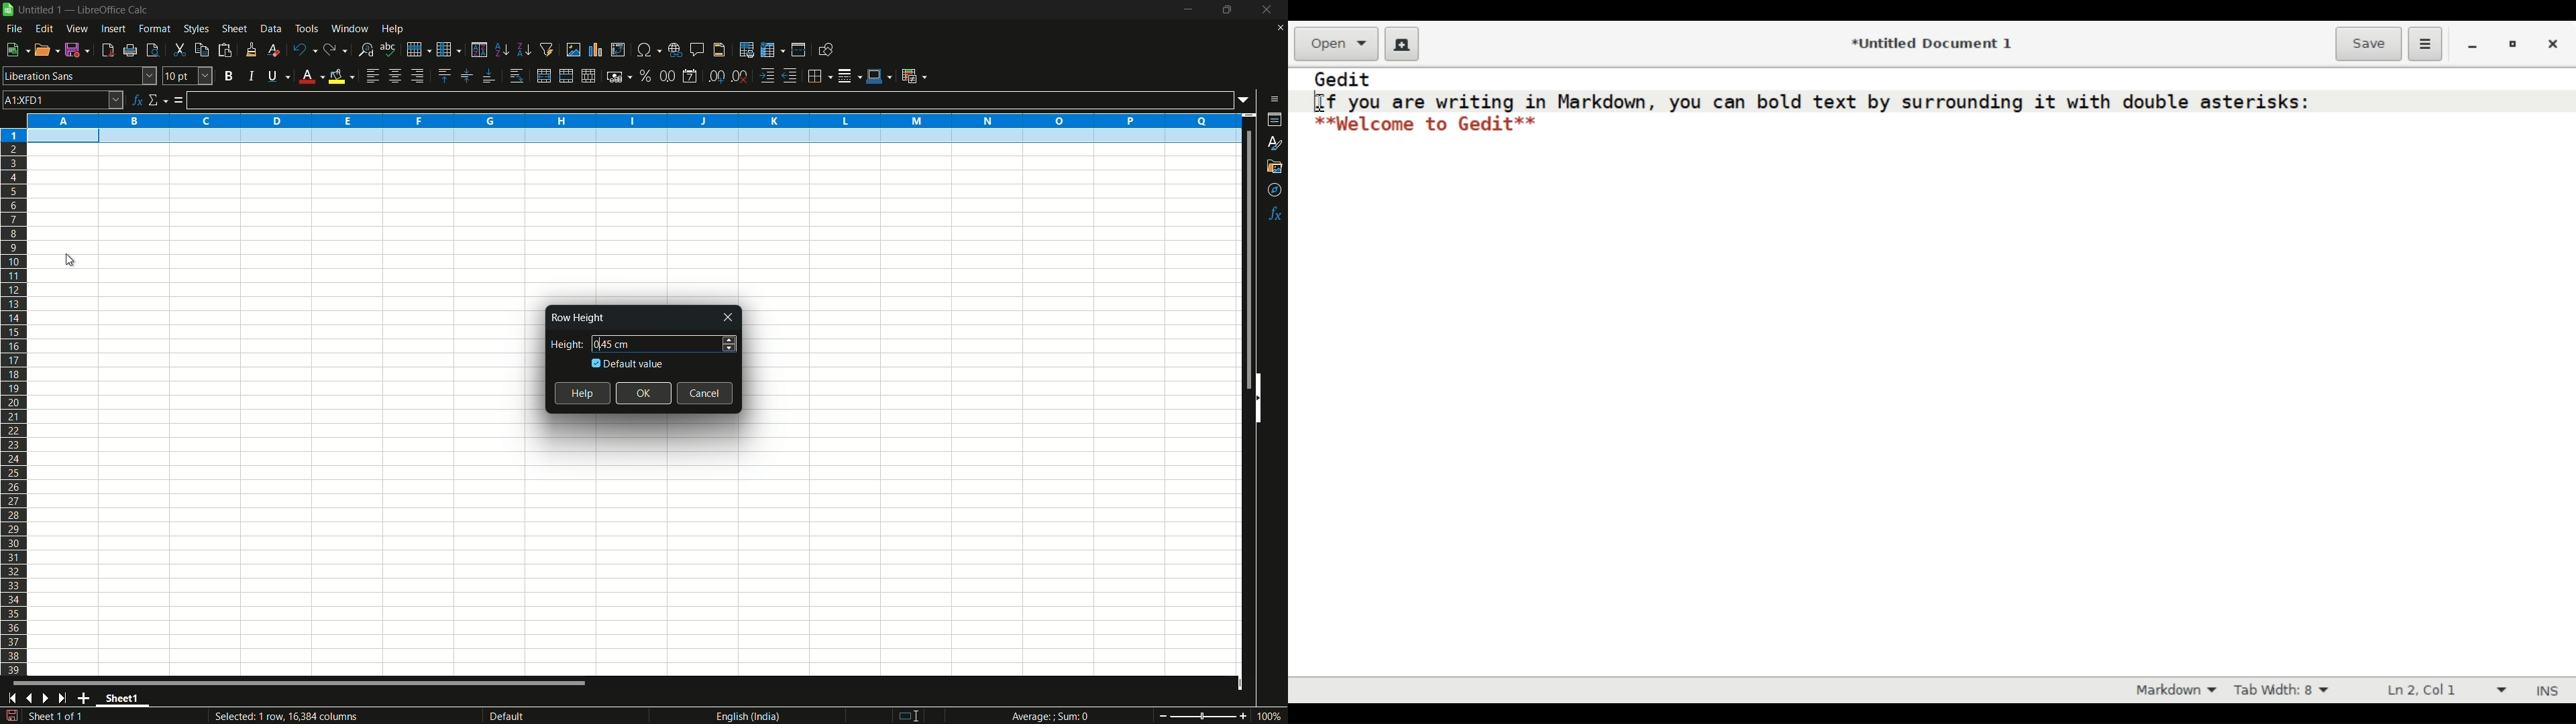 The width and height of the screenshot is (2576, 728). What do you see at coordinates (710, 100) in the screenshot?
I see `formula input line` at bounding box center [710, 100].